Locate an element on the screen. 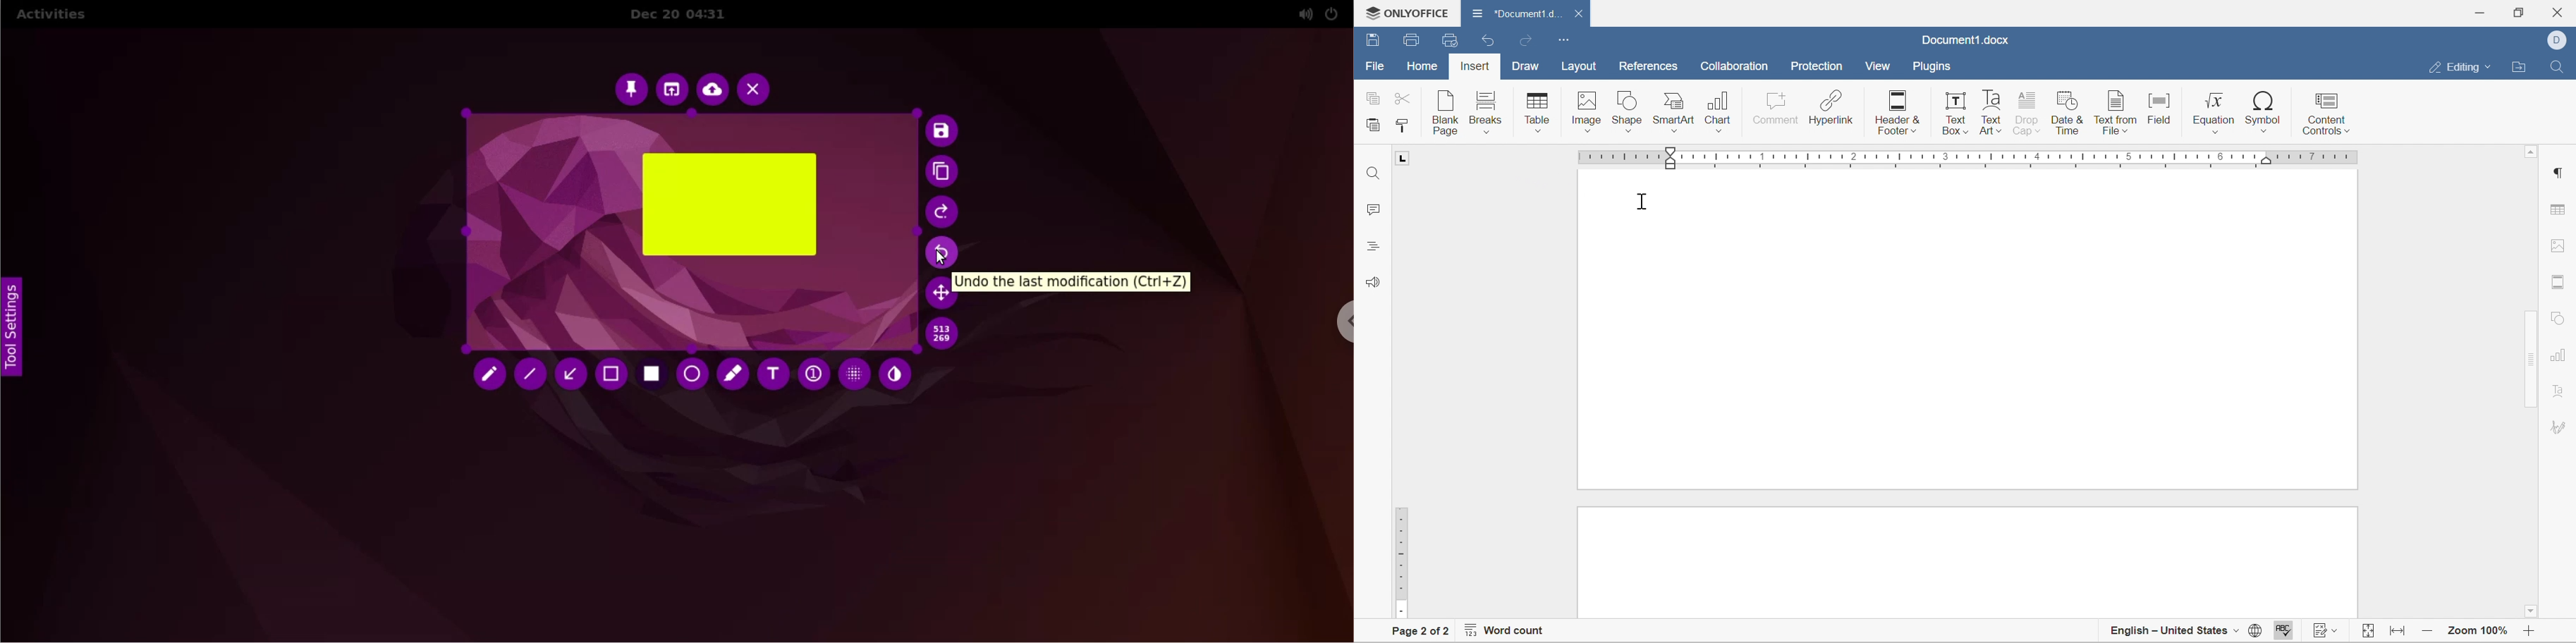 The height and width of the screenshot is (644, 2576). Redo is located at coordinates (1528, 42).